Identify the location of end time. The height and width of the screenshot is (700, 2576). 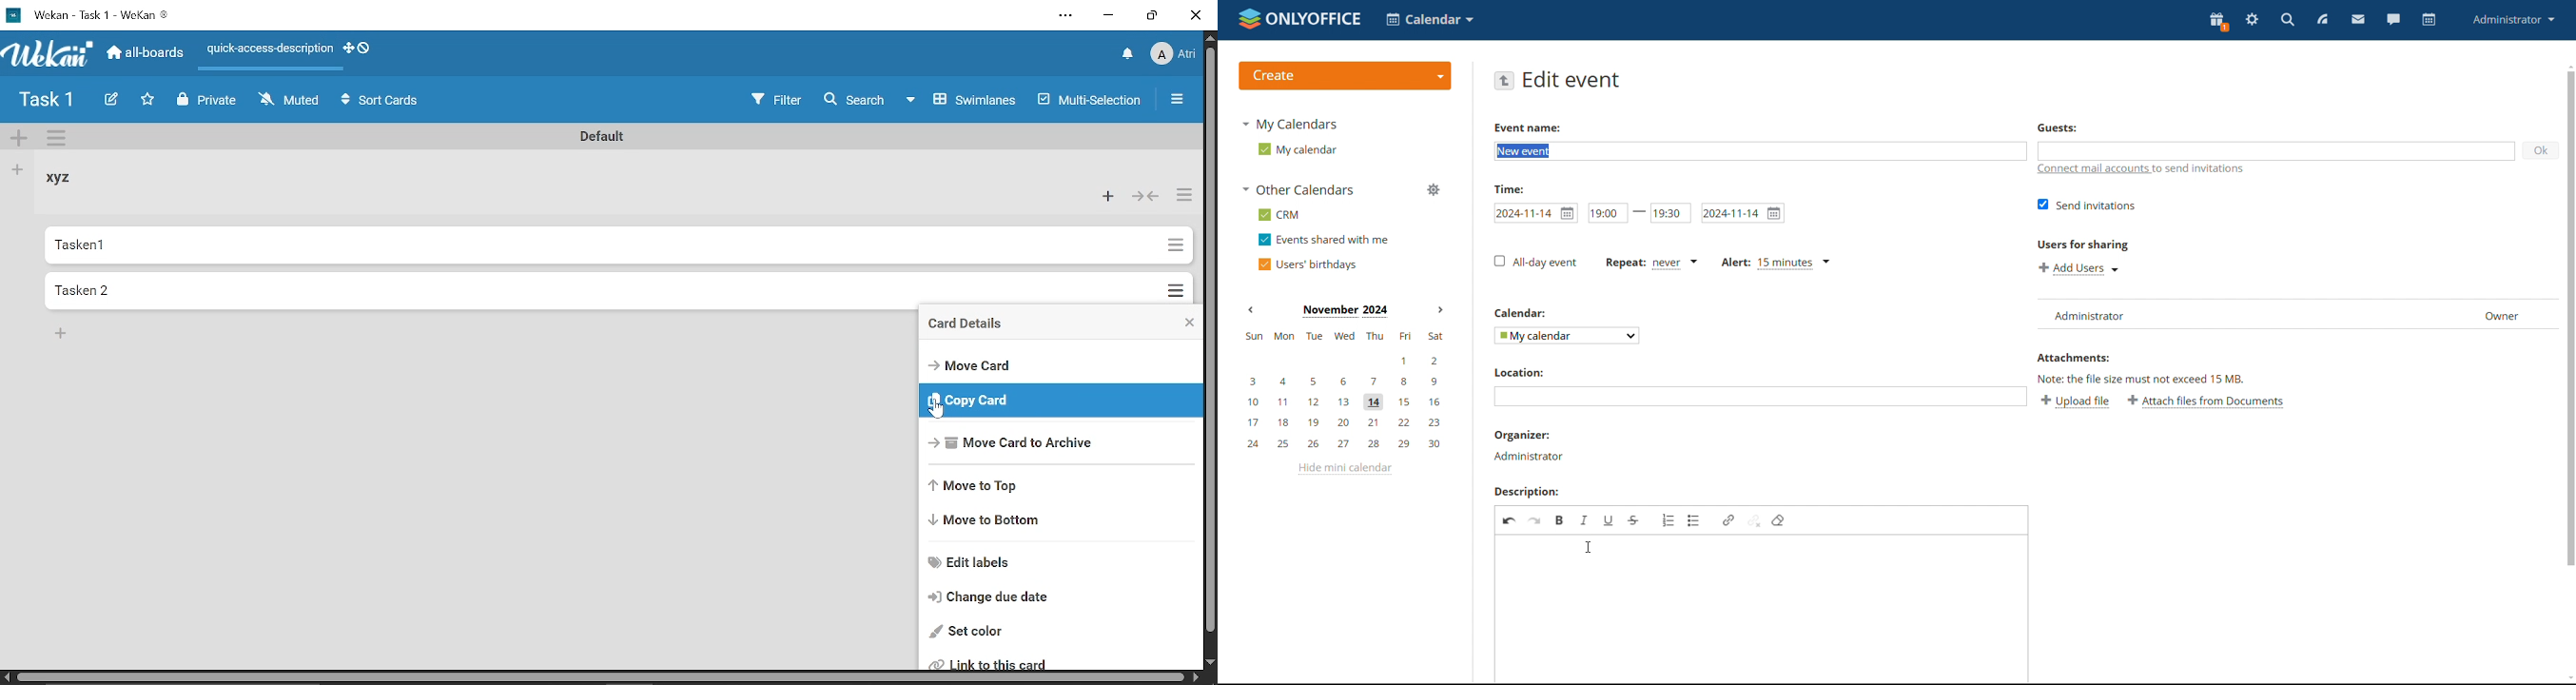
(1672, 213).